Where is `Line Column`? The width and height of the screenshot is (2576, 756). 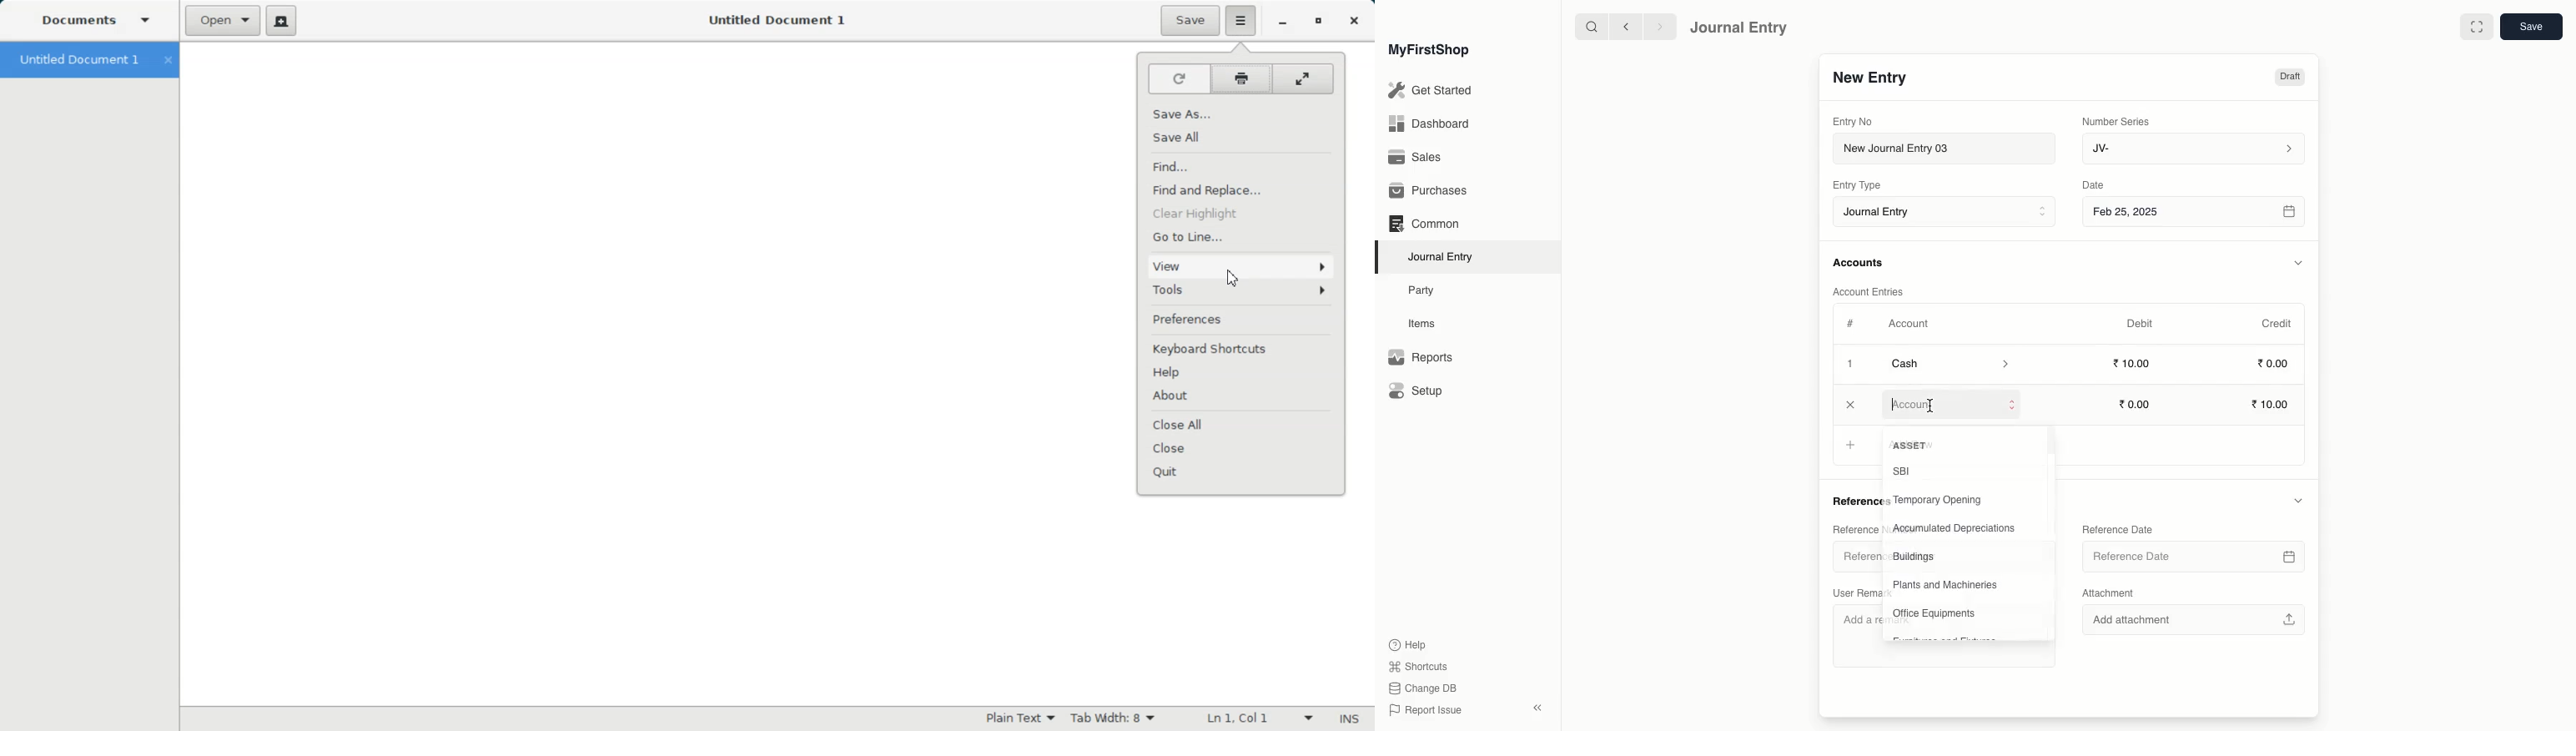 Line Column is located at coordinates (1251, 717).